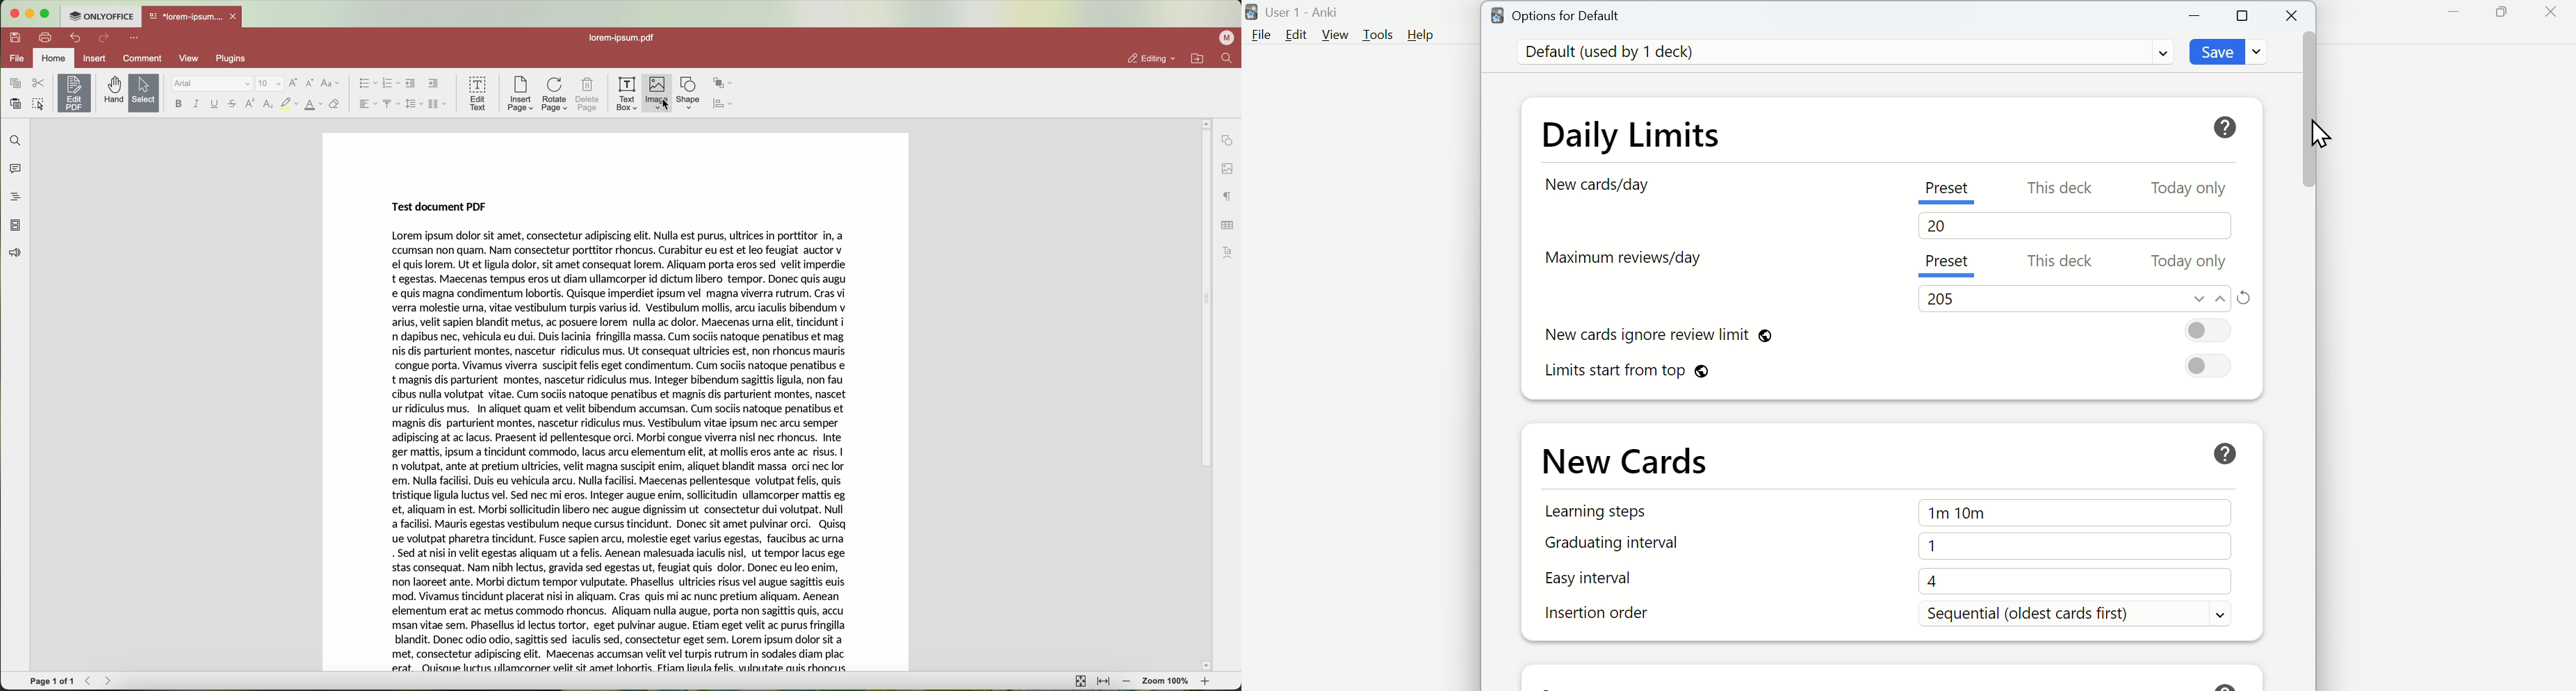  I want to click on Backward, so click(91, 680).